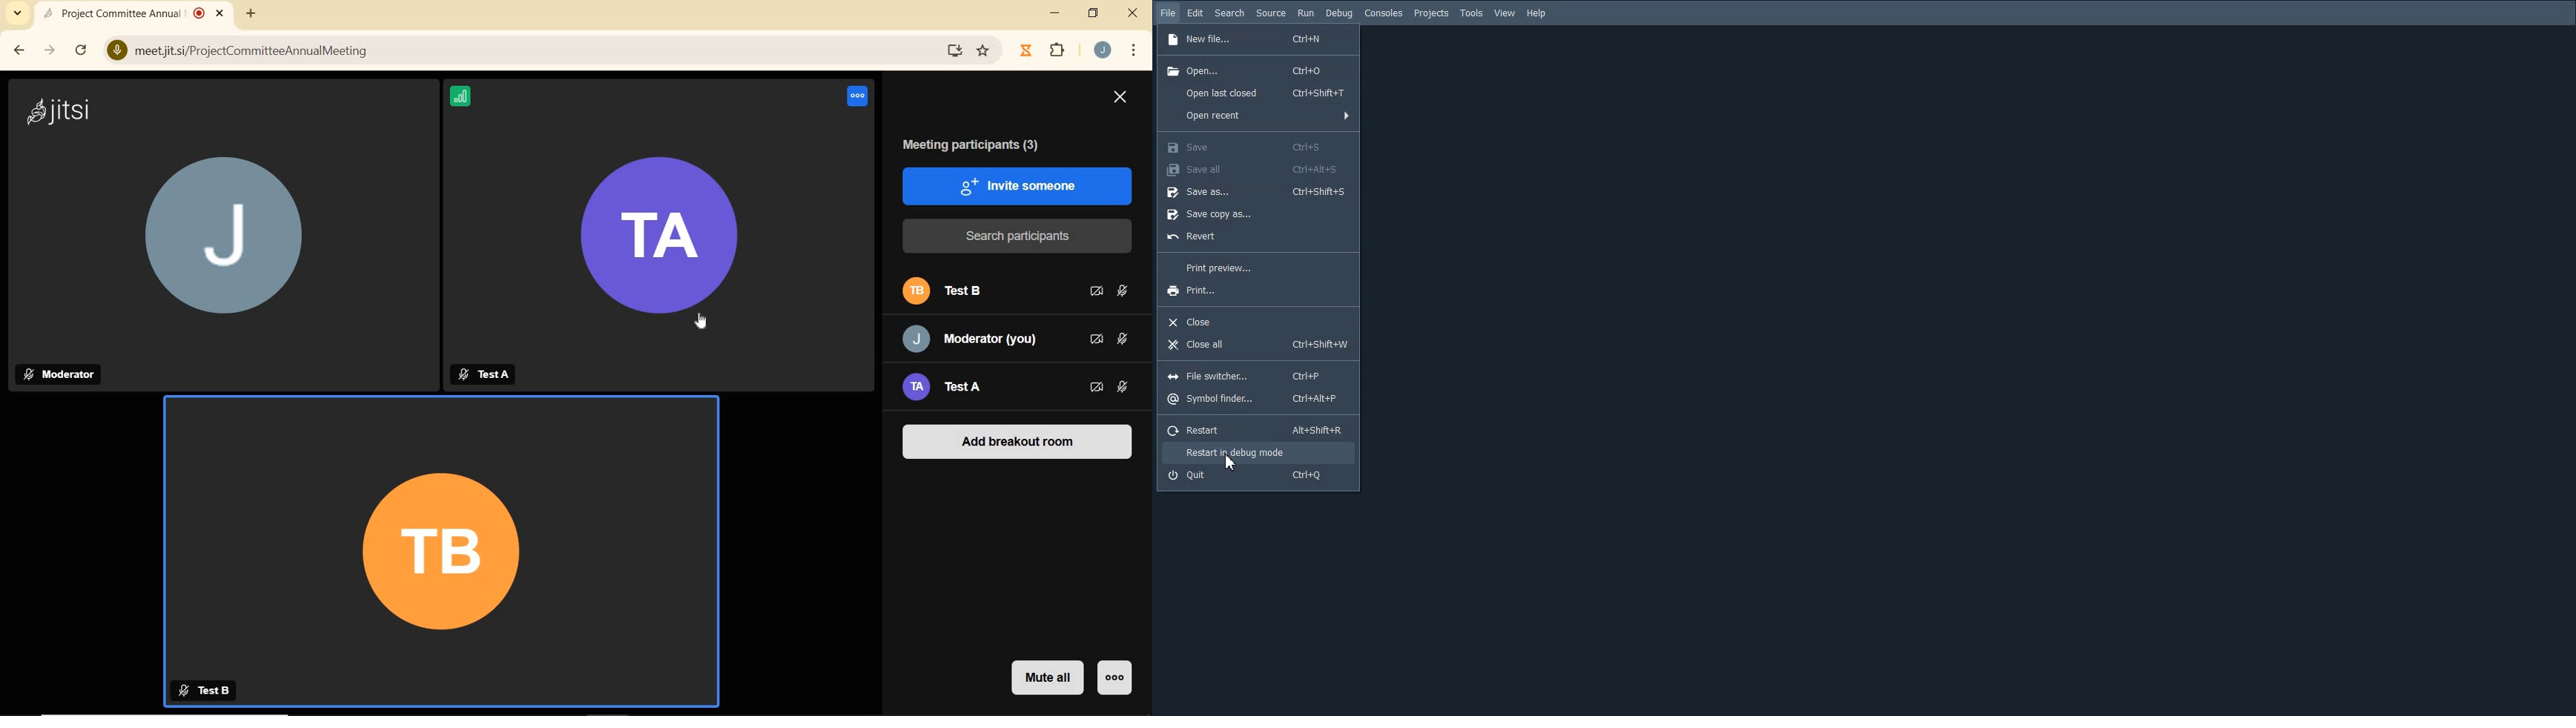 The width and height of the screenshot is (2576, 728). Describe the element at coordinates (1505, 13) in the screenshot. I see `View` at that location.